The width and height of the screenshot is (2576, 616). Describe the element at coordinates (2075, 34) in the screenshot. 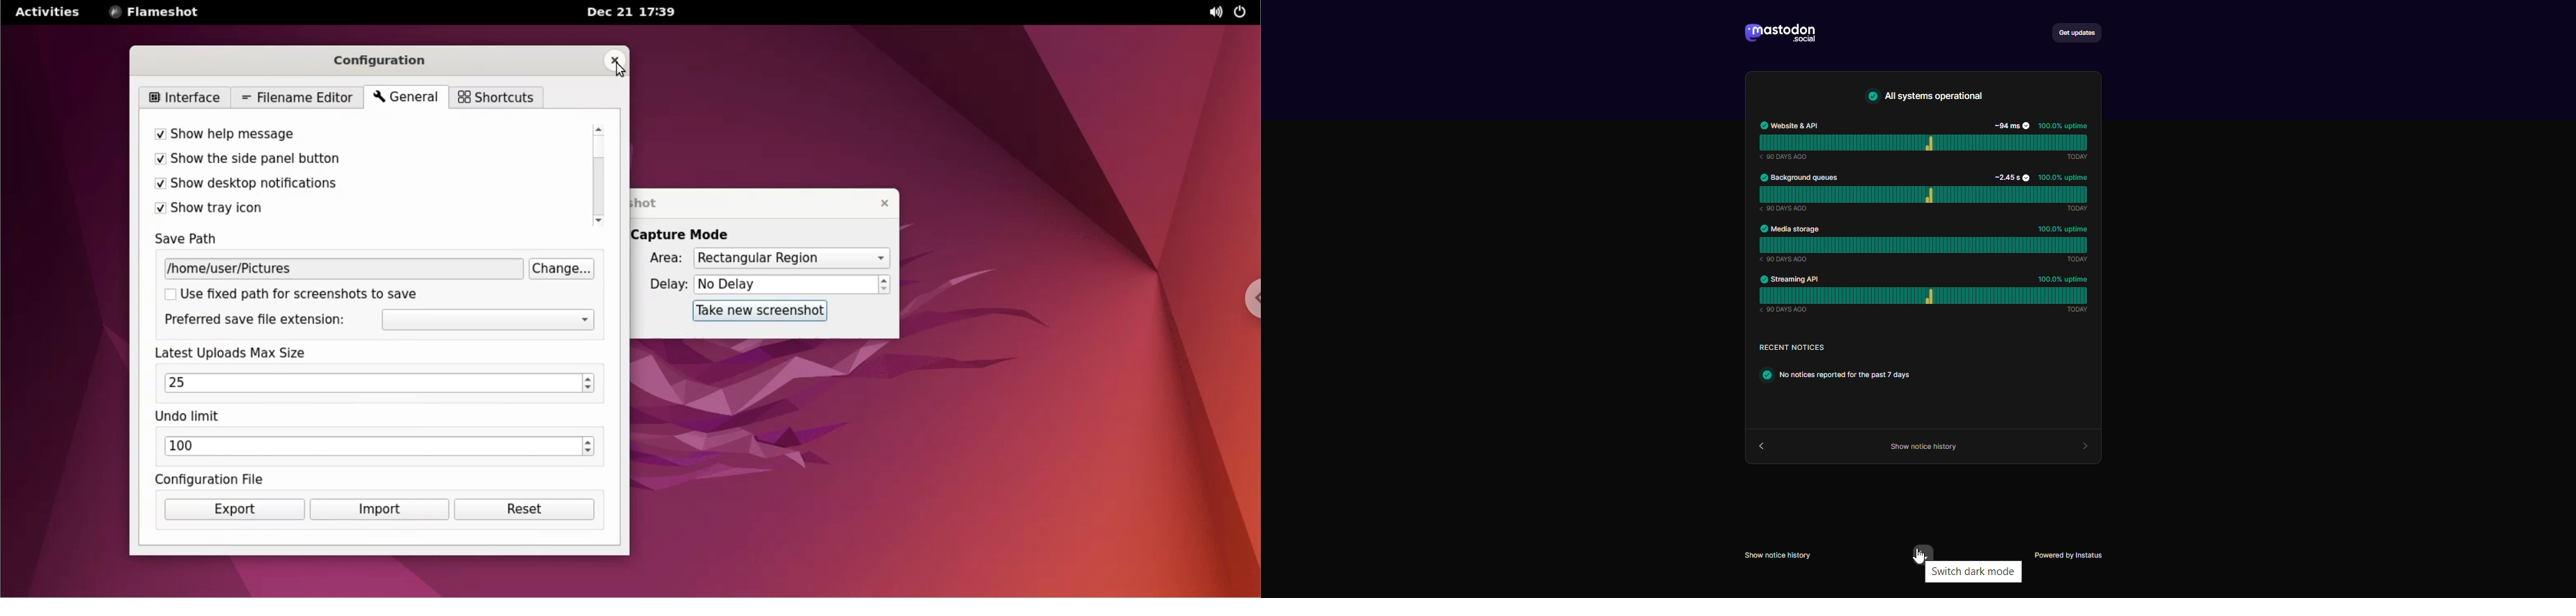

I see `get updates` at that location.